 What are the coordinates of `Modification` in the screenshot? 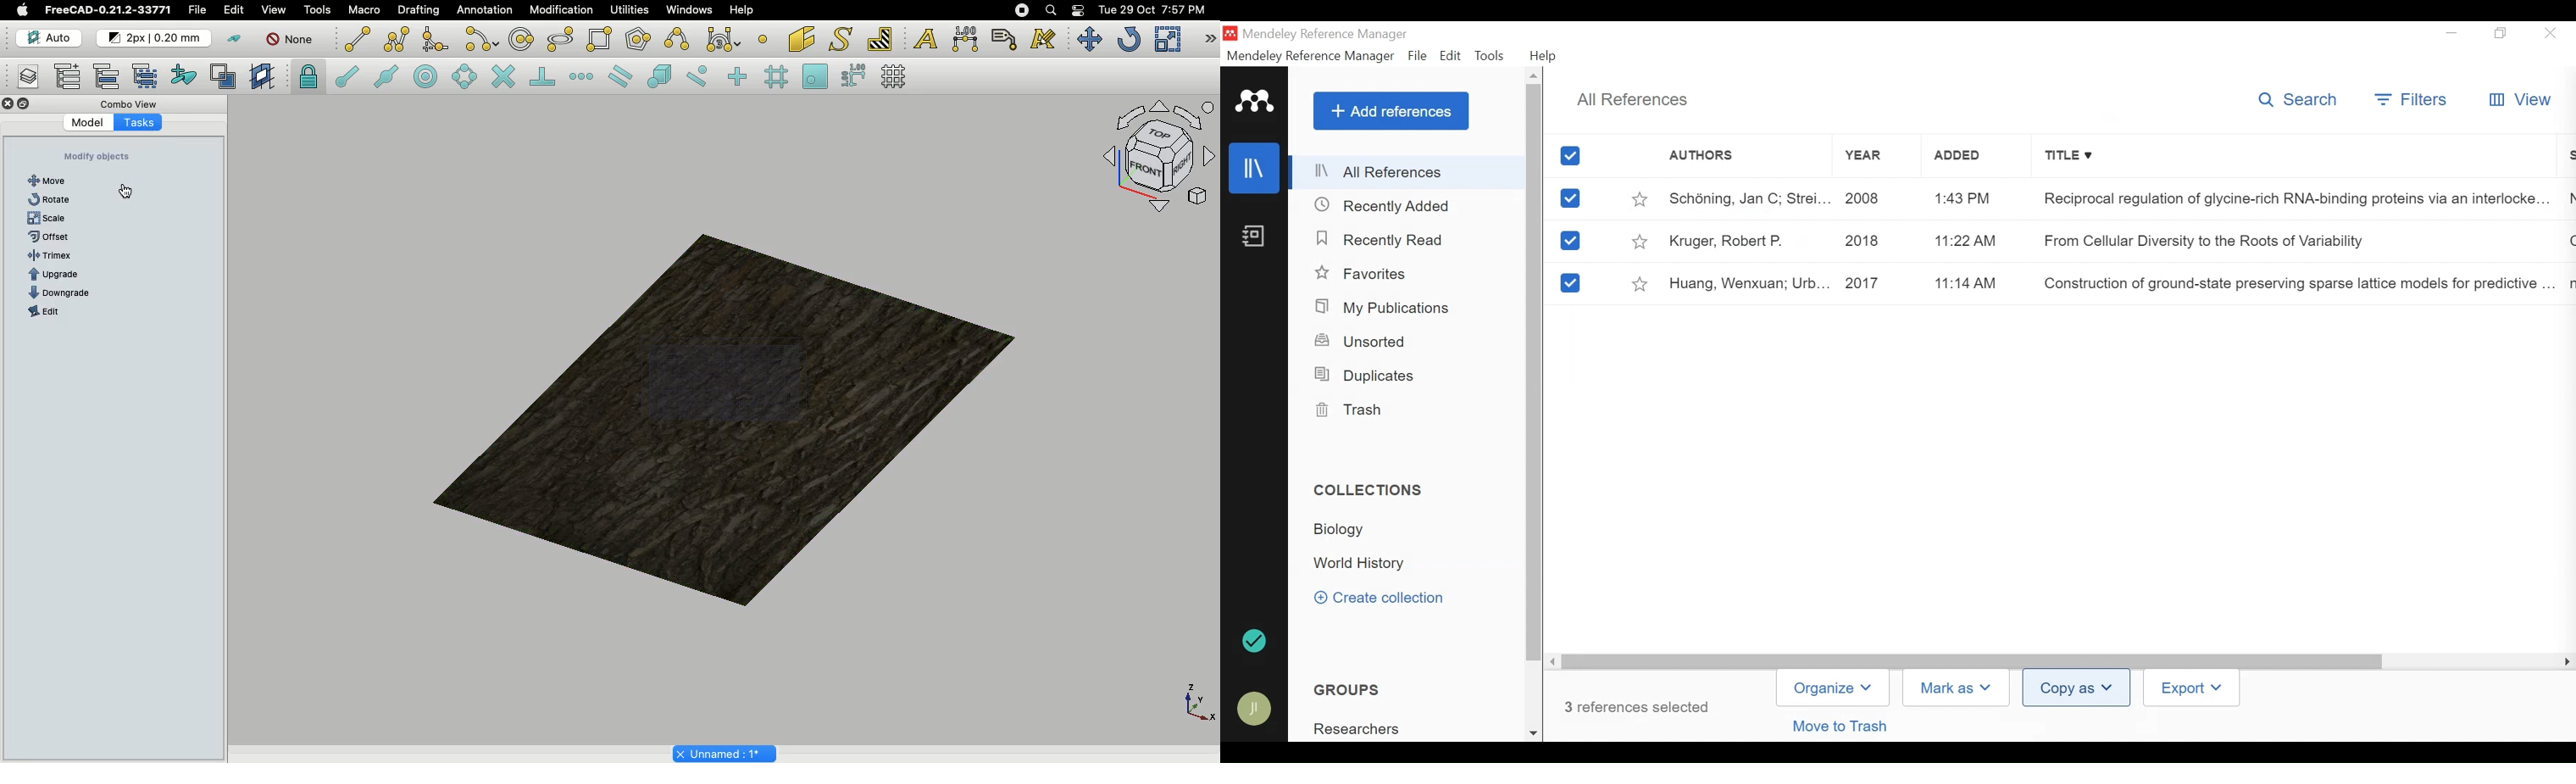 It's located at (565, 12).